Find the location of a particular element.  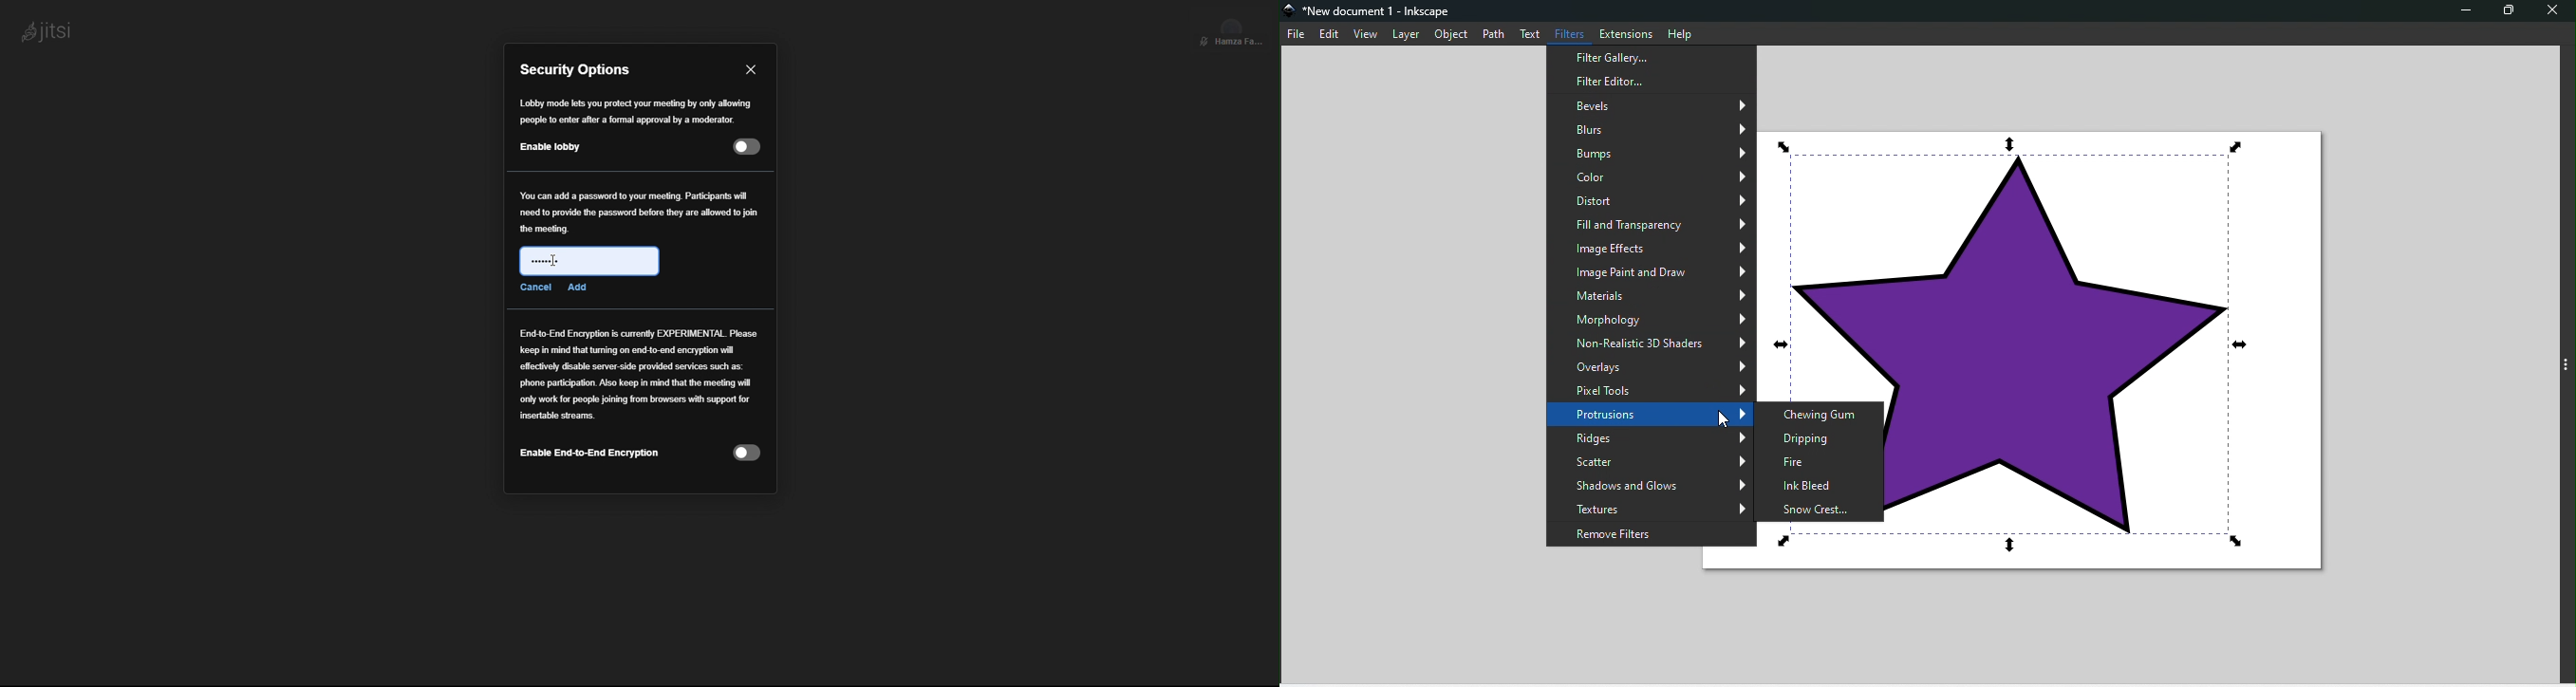

Color is located at coordinates (1654, 175).